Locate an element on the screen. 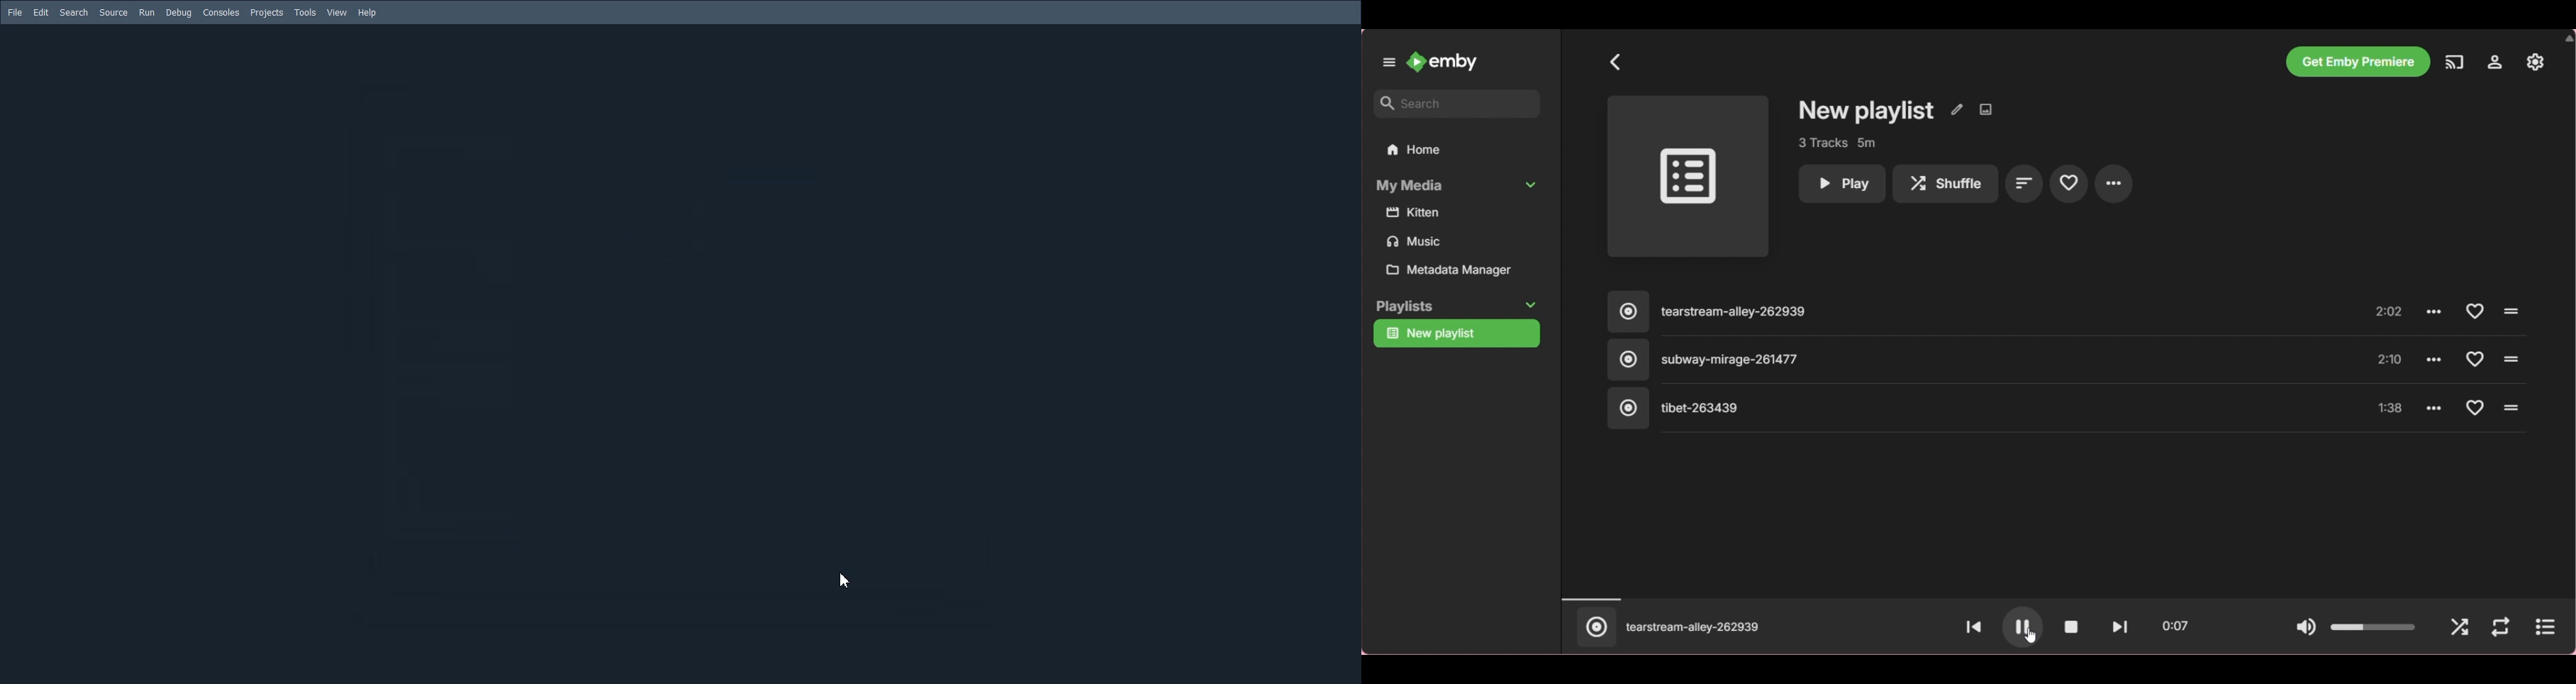 The image size is (2576, 700). Click to see more options for  song is located at coordinates (2436, 312).